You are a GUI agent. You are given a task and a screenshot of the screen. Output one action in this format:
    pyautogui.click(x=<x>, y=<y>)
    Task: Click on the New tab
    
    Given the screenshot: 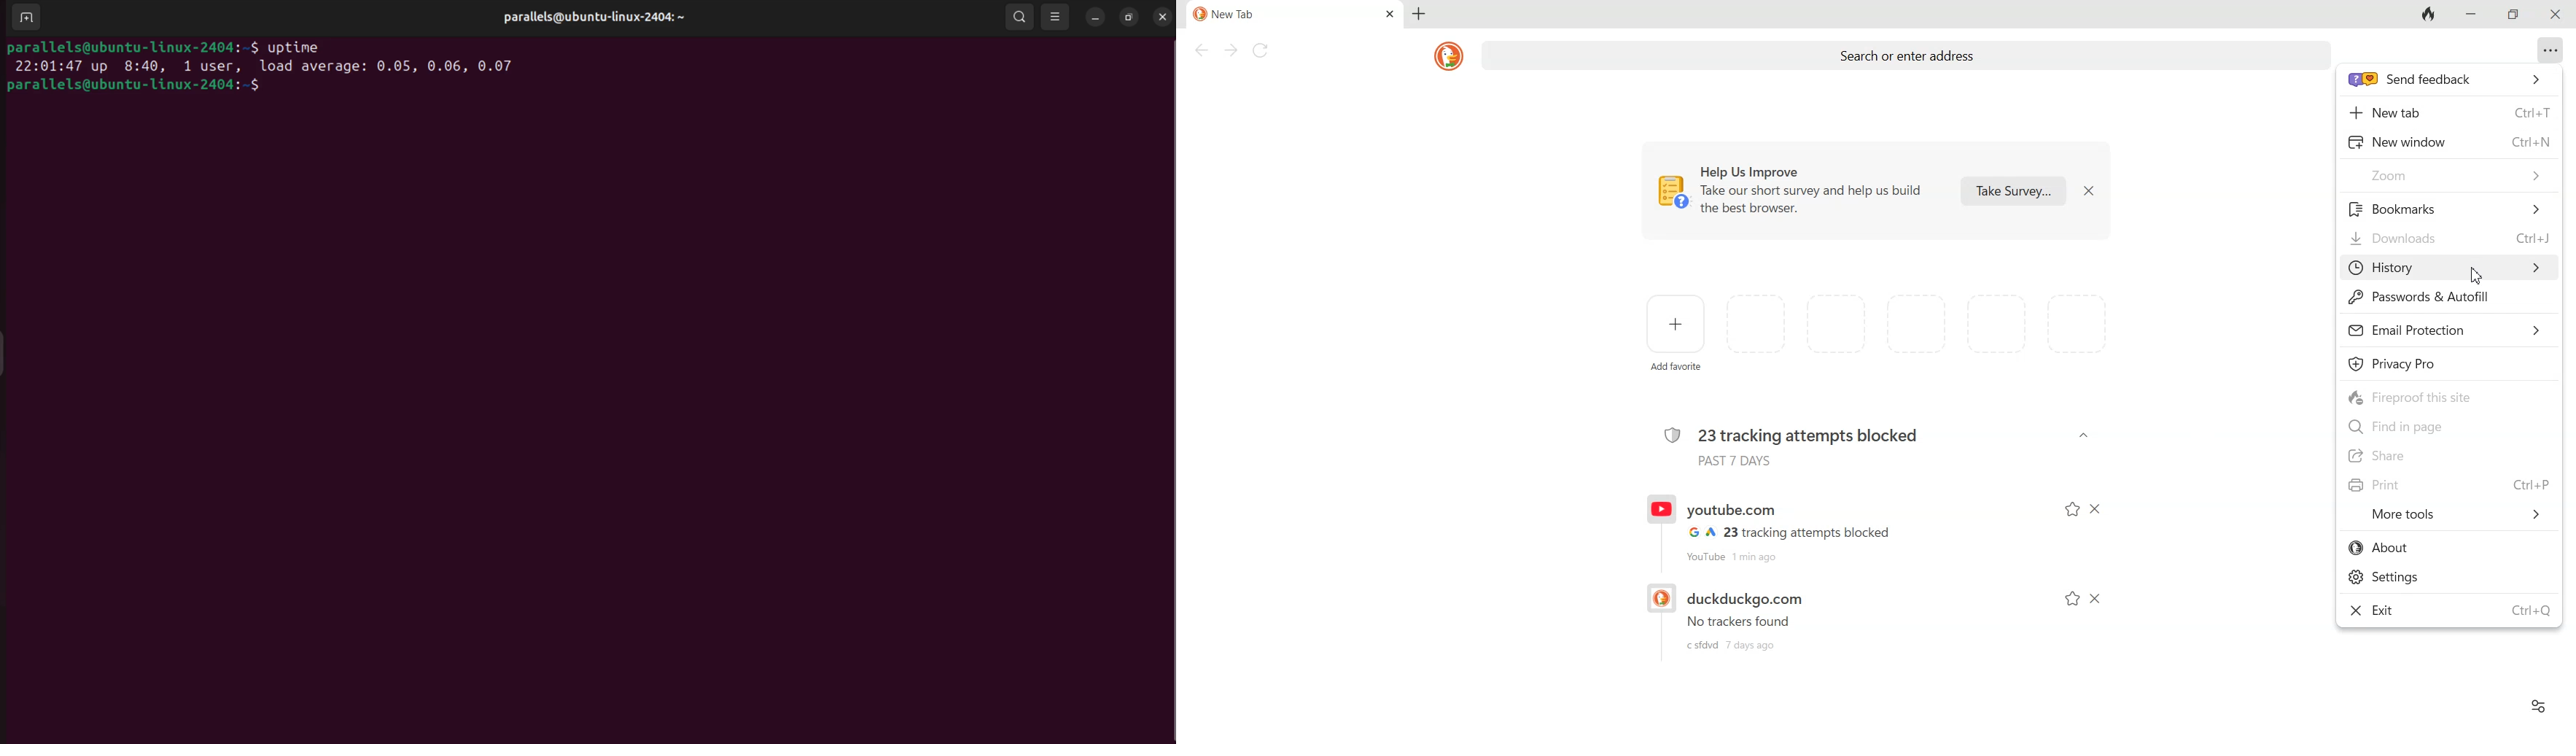 What is the action you would take?
    pyautogui.click(x=2449, y=113)
    